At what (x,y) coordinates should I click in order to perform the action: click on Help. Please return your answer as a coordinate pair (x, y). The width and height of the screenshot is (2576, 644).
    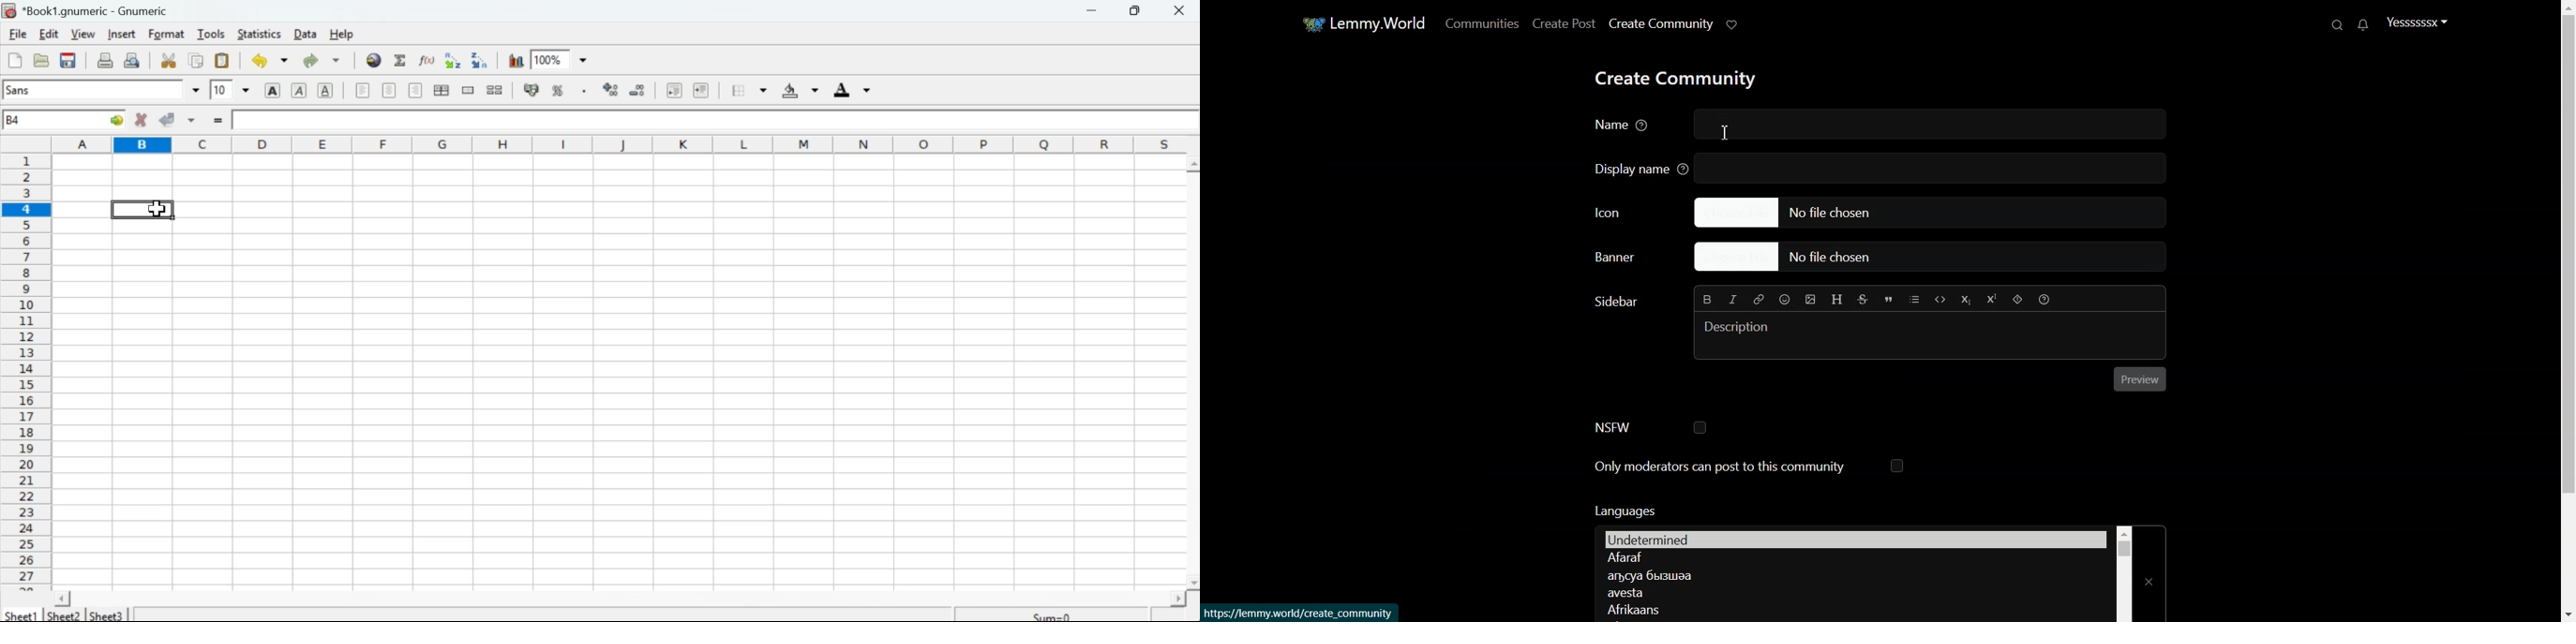
    Looking at the image, I should click on (343, 35).